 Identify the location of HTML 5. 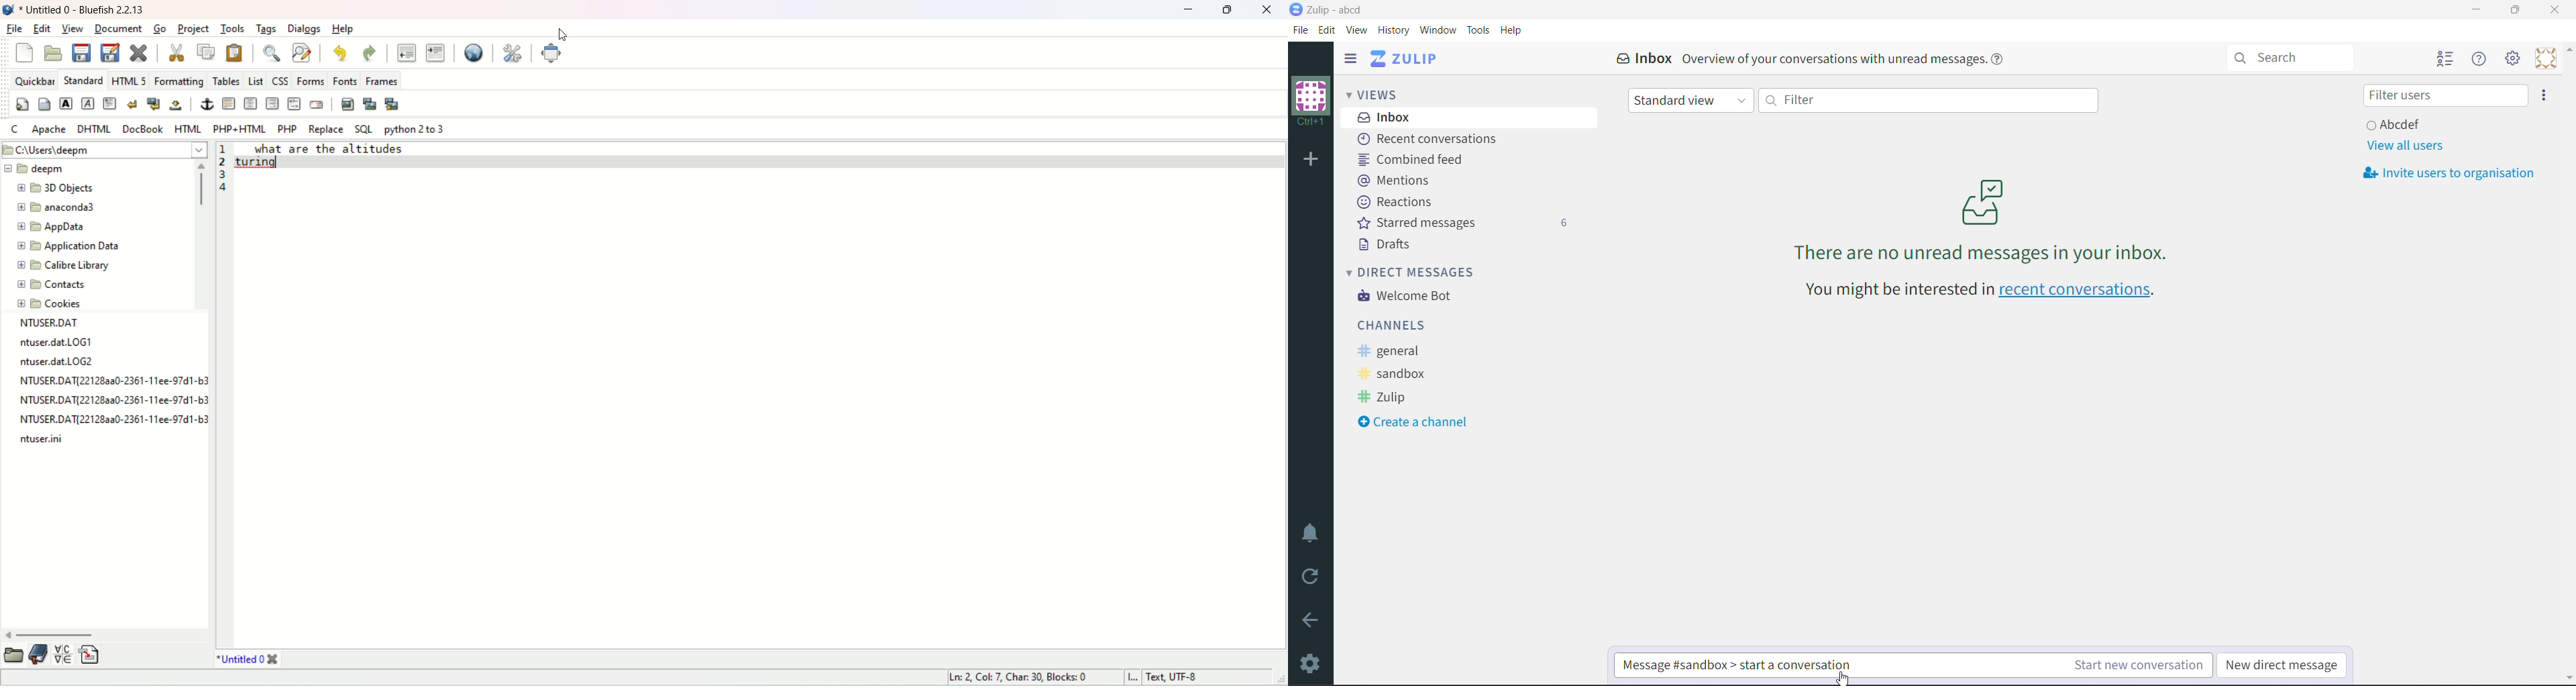
(129, 79).